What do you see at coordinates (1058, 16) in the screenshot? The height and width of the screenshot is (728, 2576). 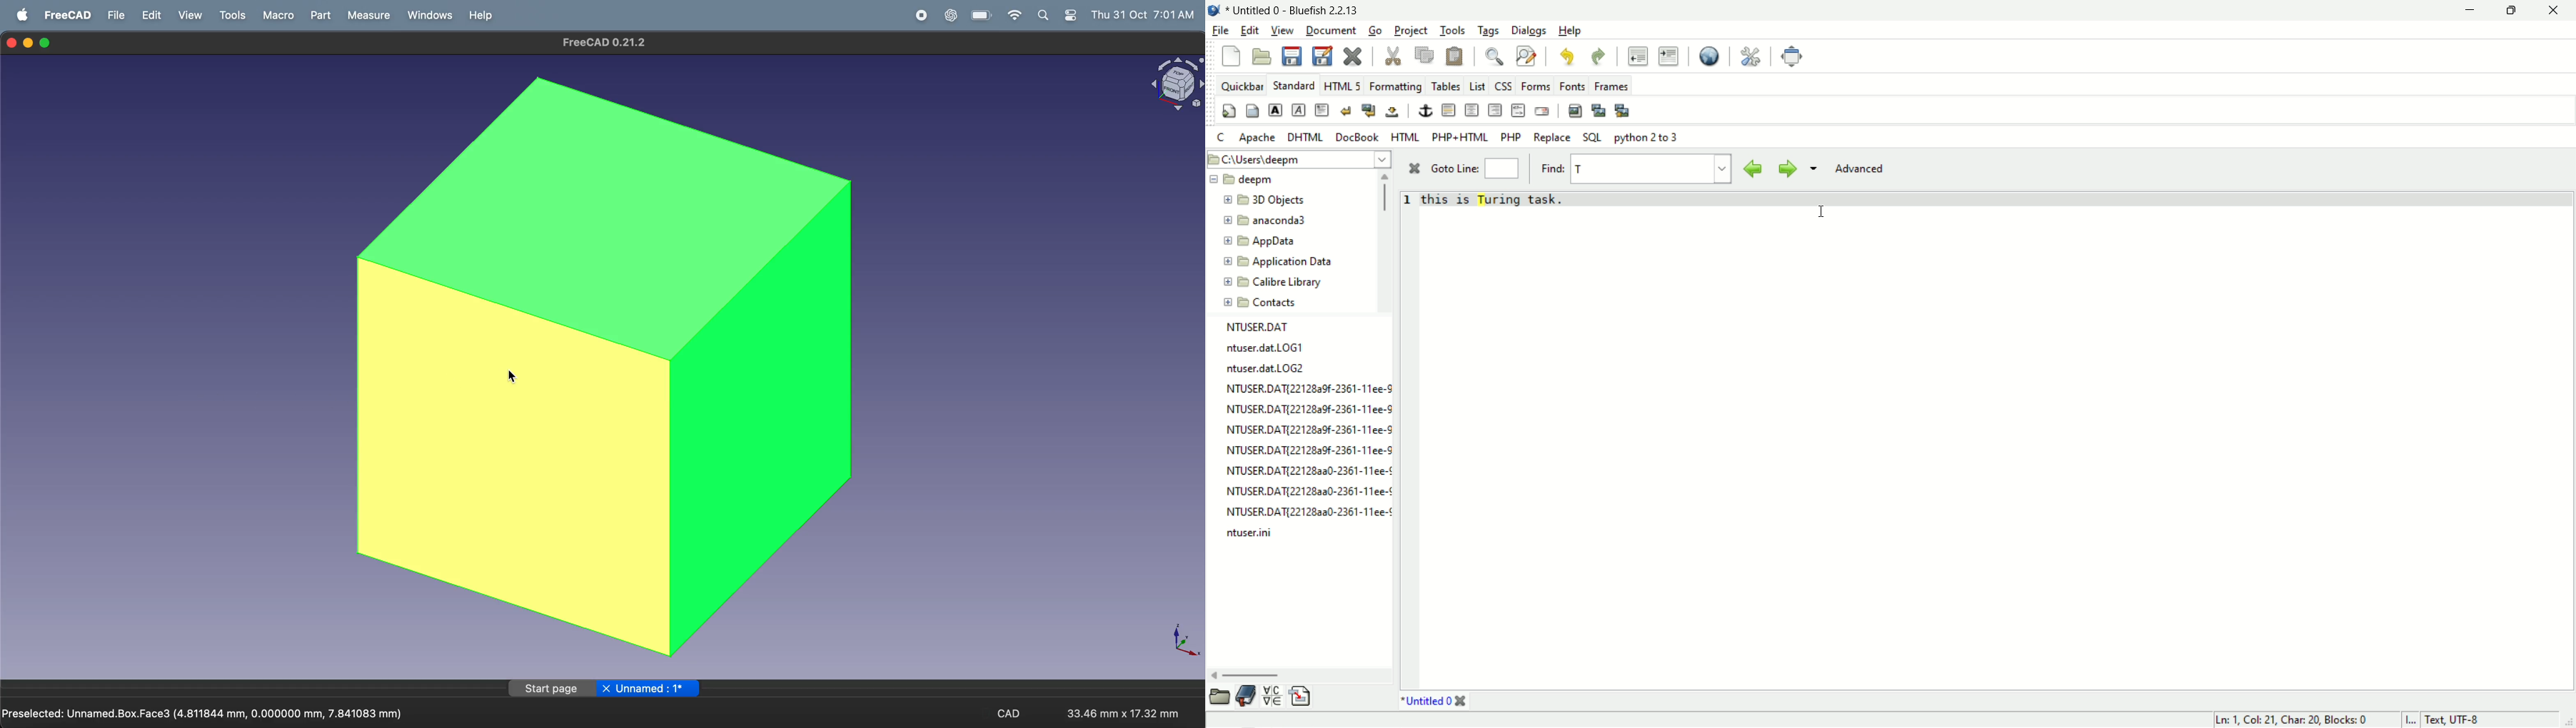 I see `apple widgets` at bounding box center [1058, 16].